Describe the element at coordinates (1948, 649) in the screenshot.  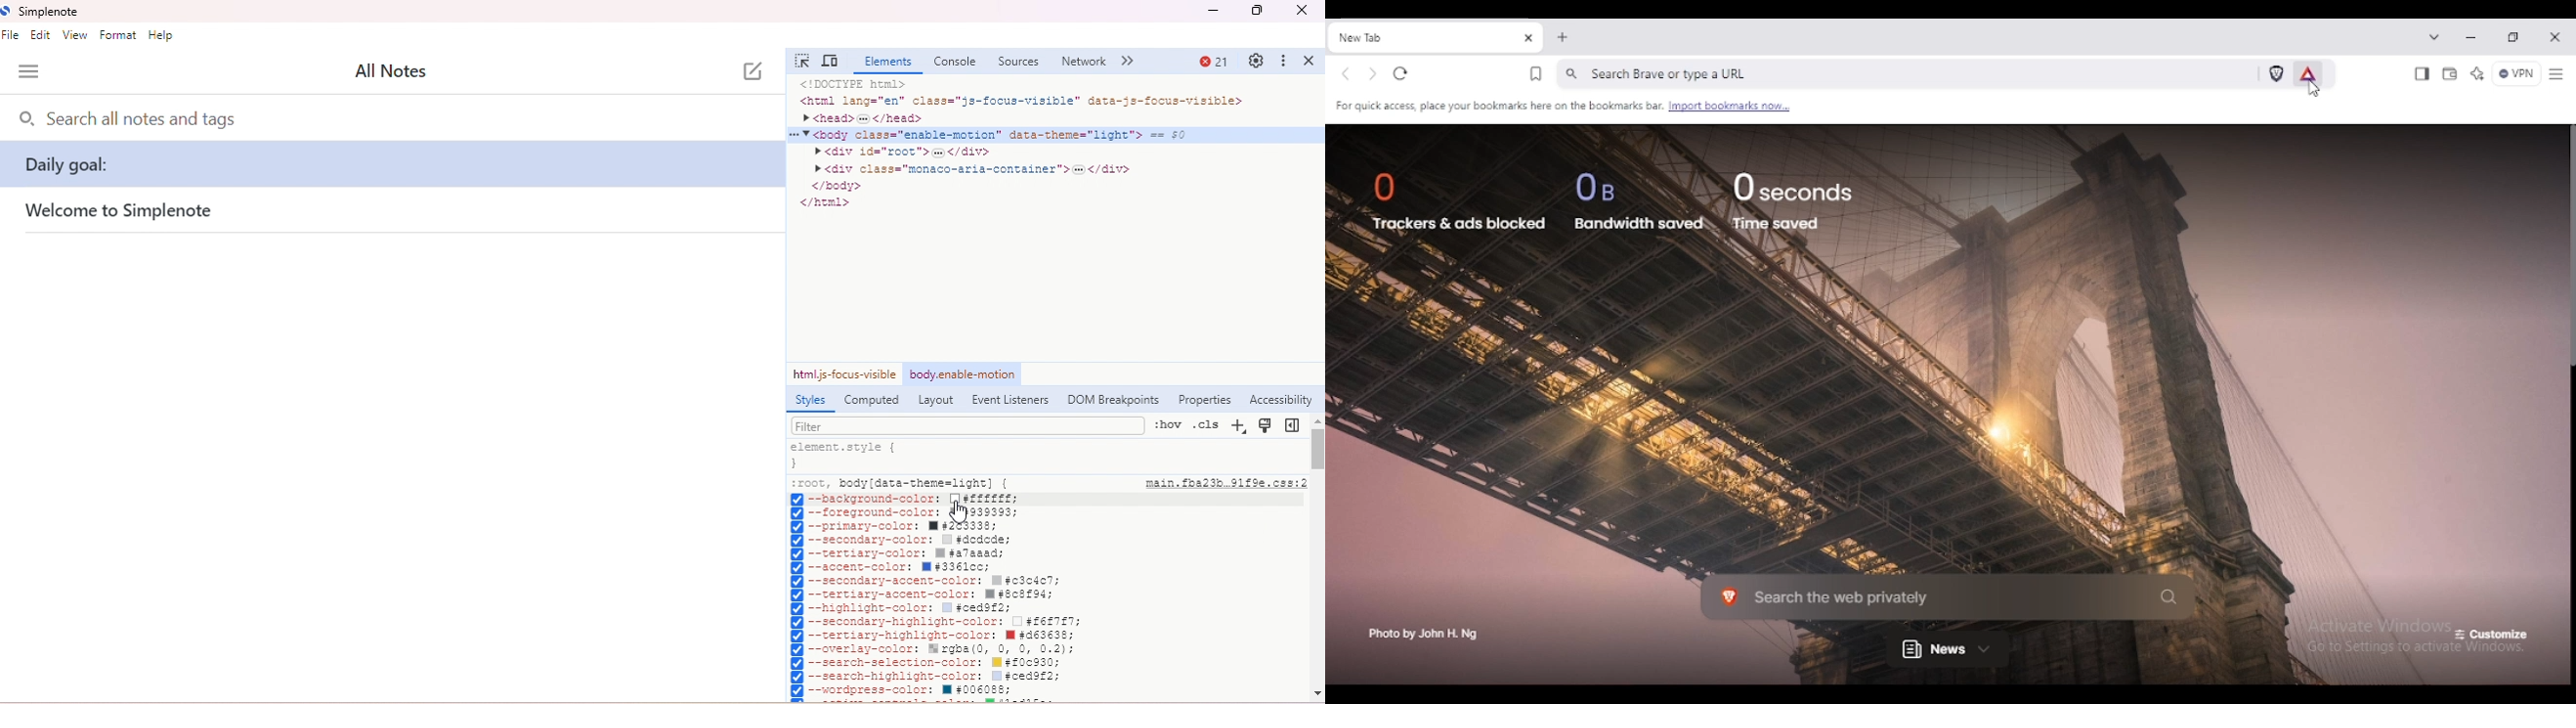
I see `news` at that location.